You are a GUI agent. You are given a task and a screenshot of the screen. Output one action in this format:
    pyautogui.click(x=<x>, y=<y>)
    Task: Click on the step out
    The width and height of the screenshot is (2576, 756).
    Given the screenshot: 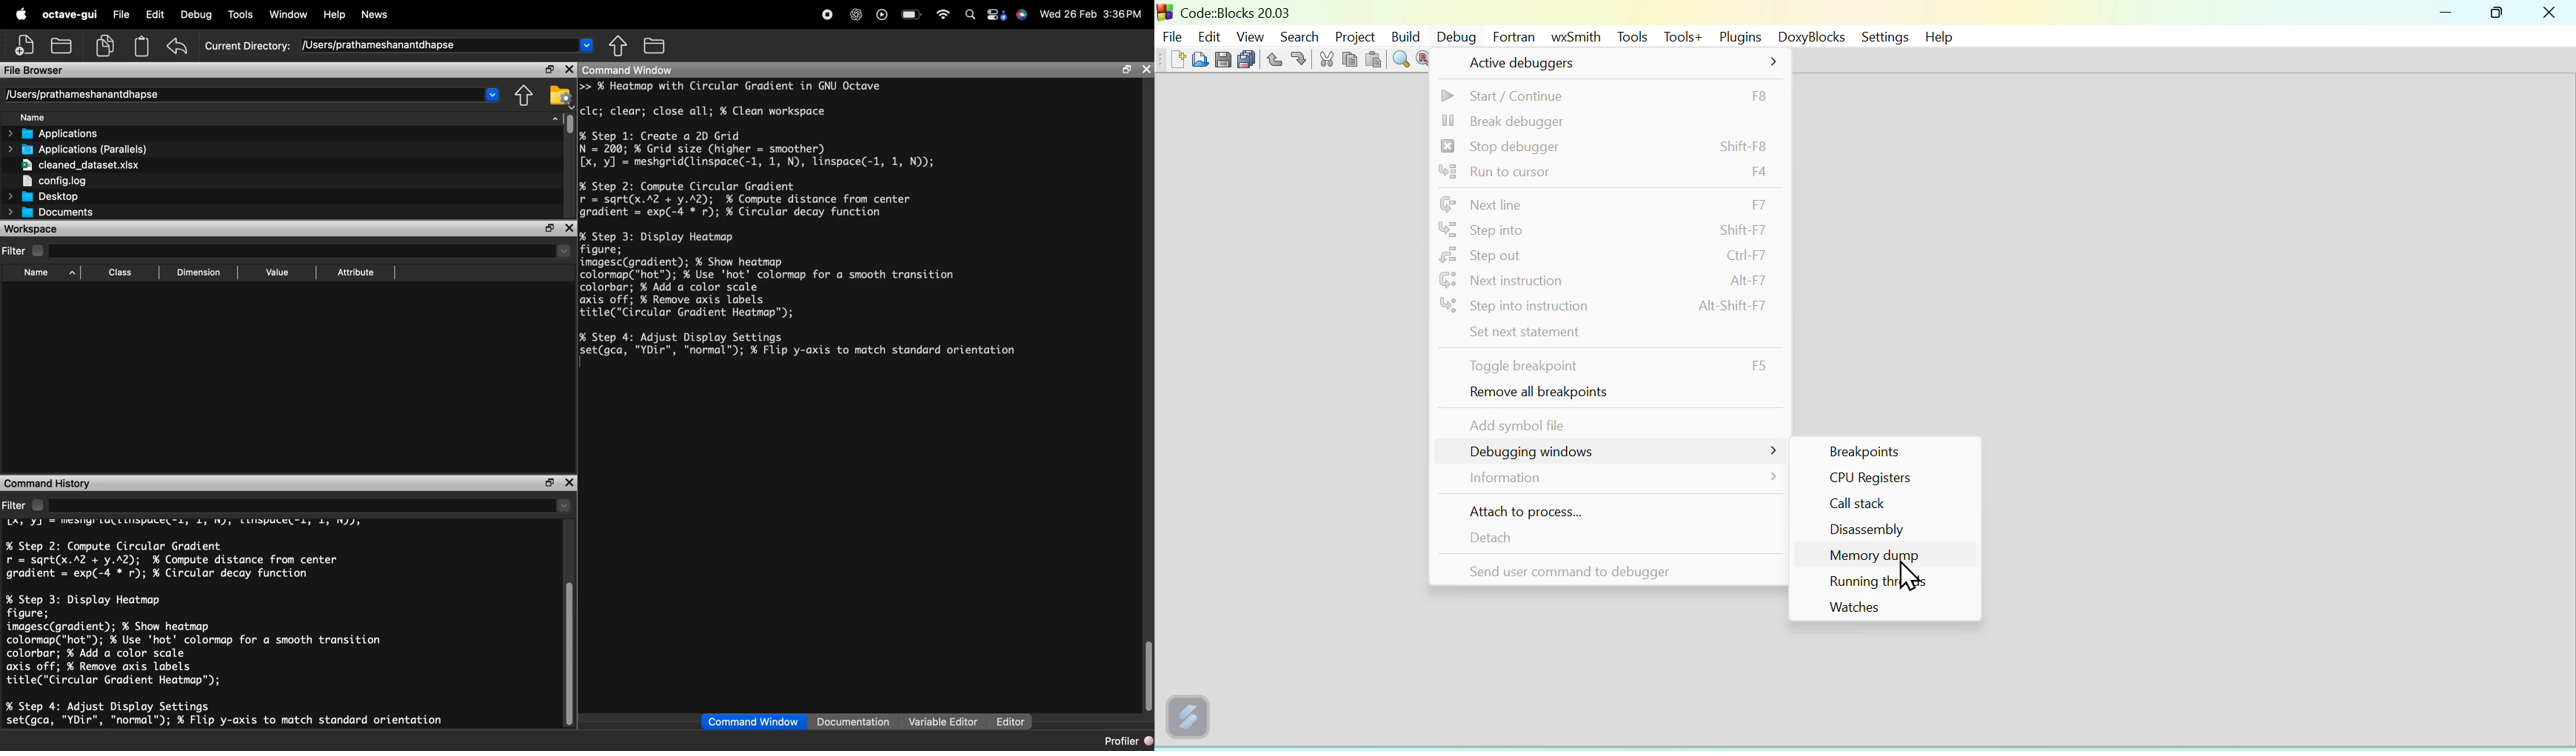 What is the action you would take?
    pyautogui.click(x=1606, y=256)
    